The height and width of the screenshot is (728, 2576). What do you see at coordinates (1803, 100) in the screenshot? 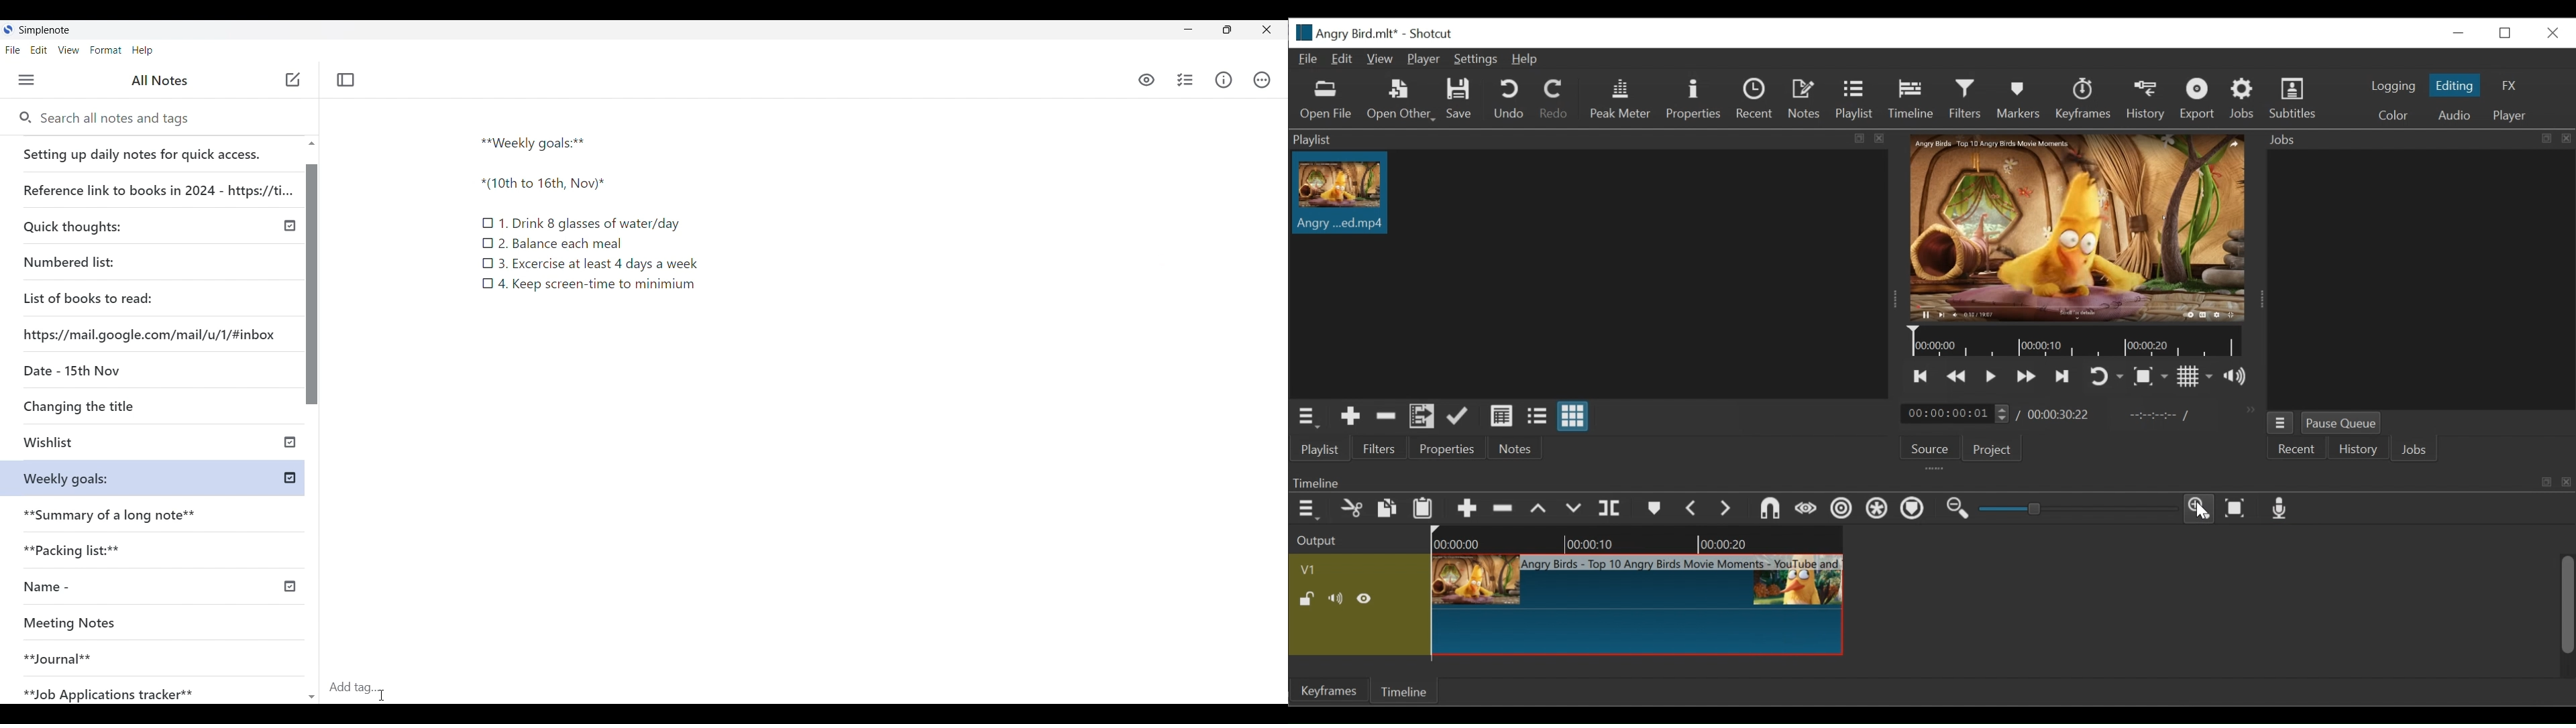
I see `Notes` at bounding box center [1803, 100].